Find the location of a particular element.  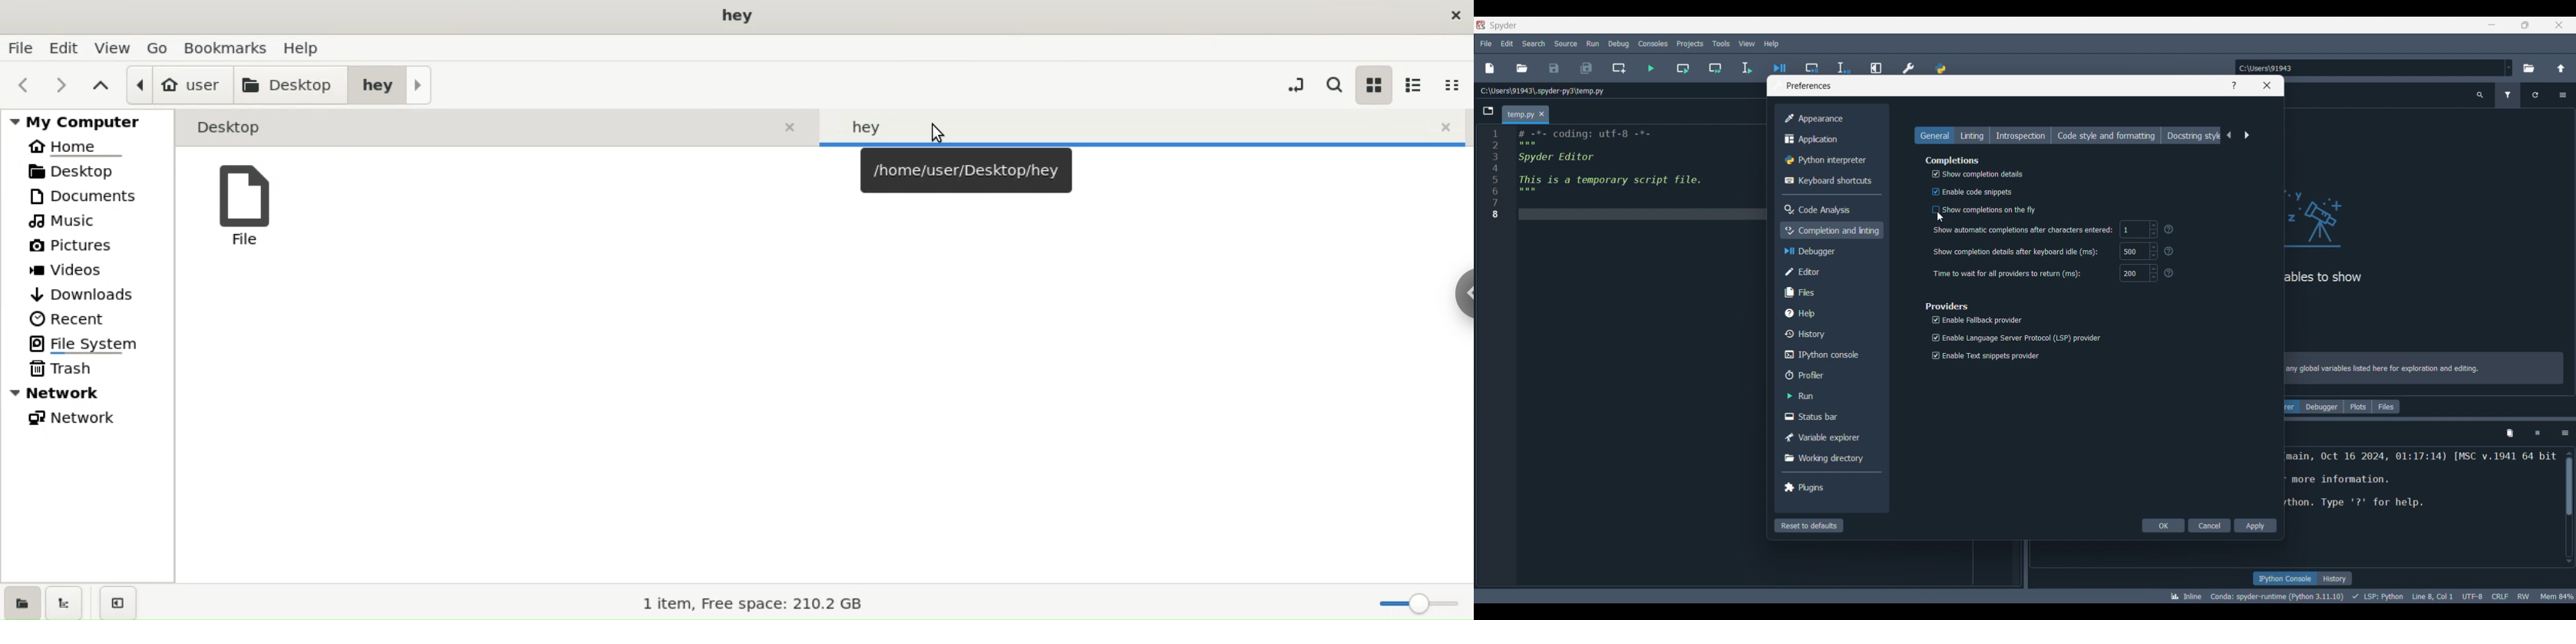

Section title is located at coordinates (1953, 160).